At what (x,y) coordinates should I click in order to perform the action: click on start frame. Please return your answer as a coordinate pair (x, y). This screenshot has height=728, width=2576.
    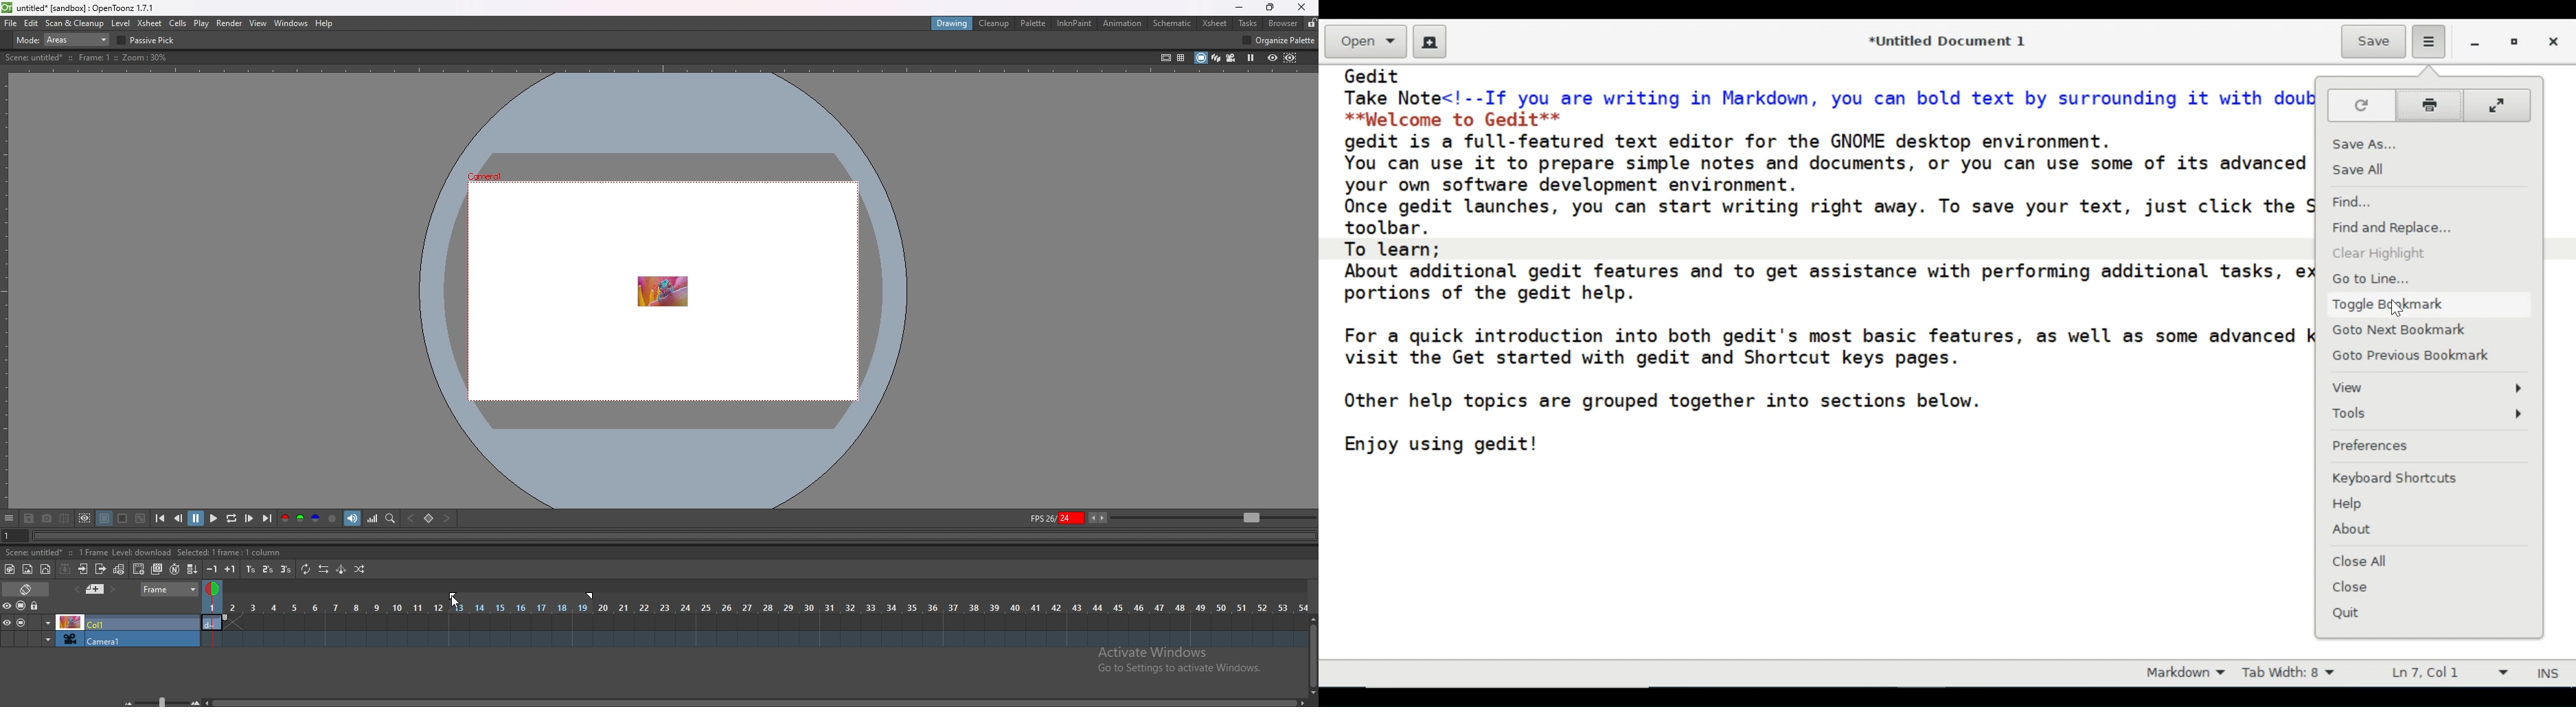
    Looking at the image, I should click on (454, 594).